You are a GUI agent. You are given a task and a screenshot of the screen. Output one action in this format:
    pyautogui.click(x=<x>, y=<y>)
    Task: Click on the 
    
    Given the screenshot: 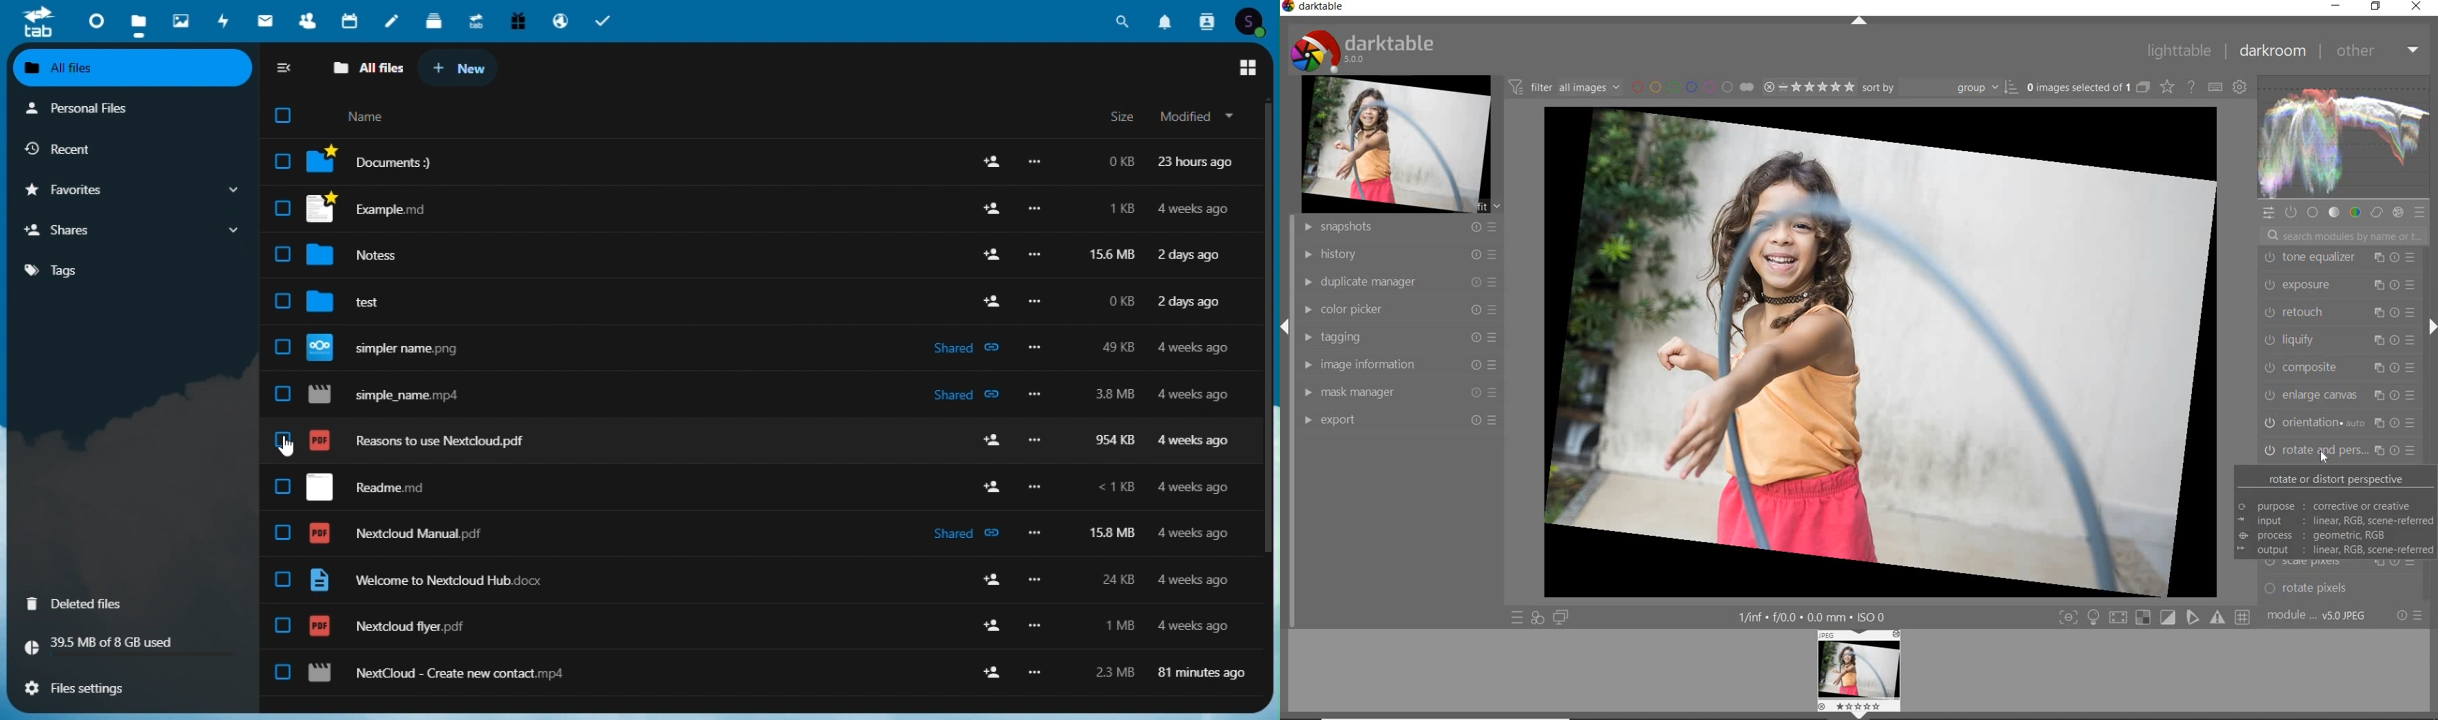 What is the action you would take?
    pyautogui.click(x=991, y=300)
    